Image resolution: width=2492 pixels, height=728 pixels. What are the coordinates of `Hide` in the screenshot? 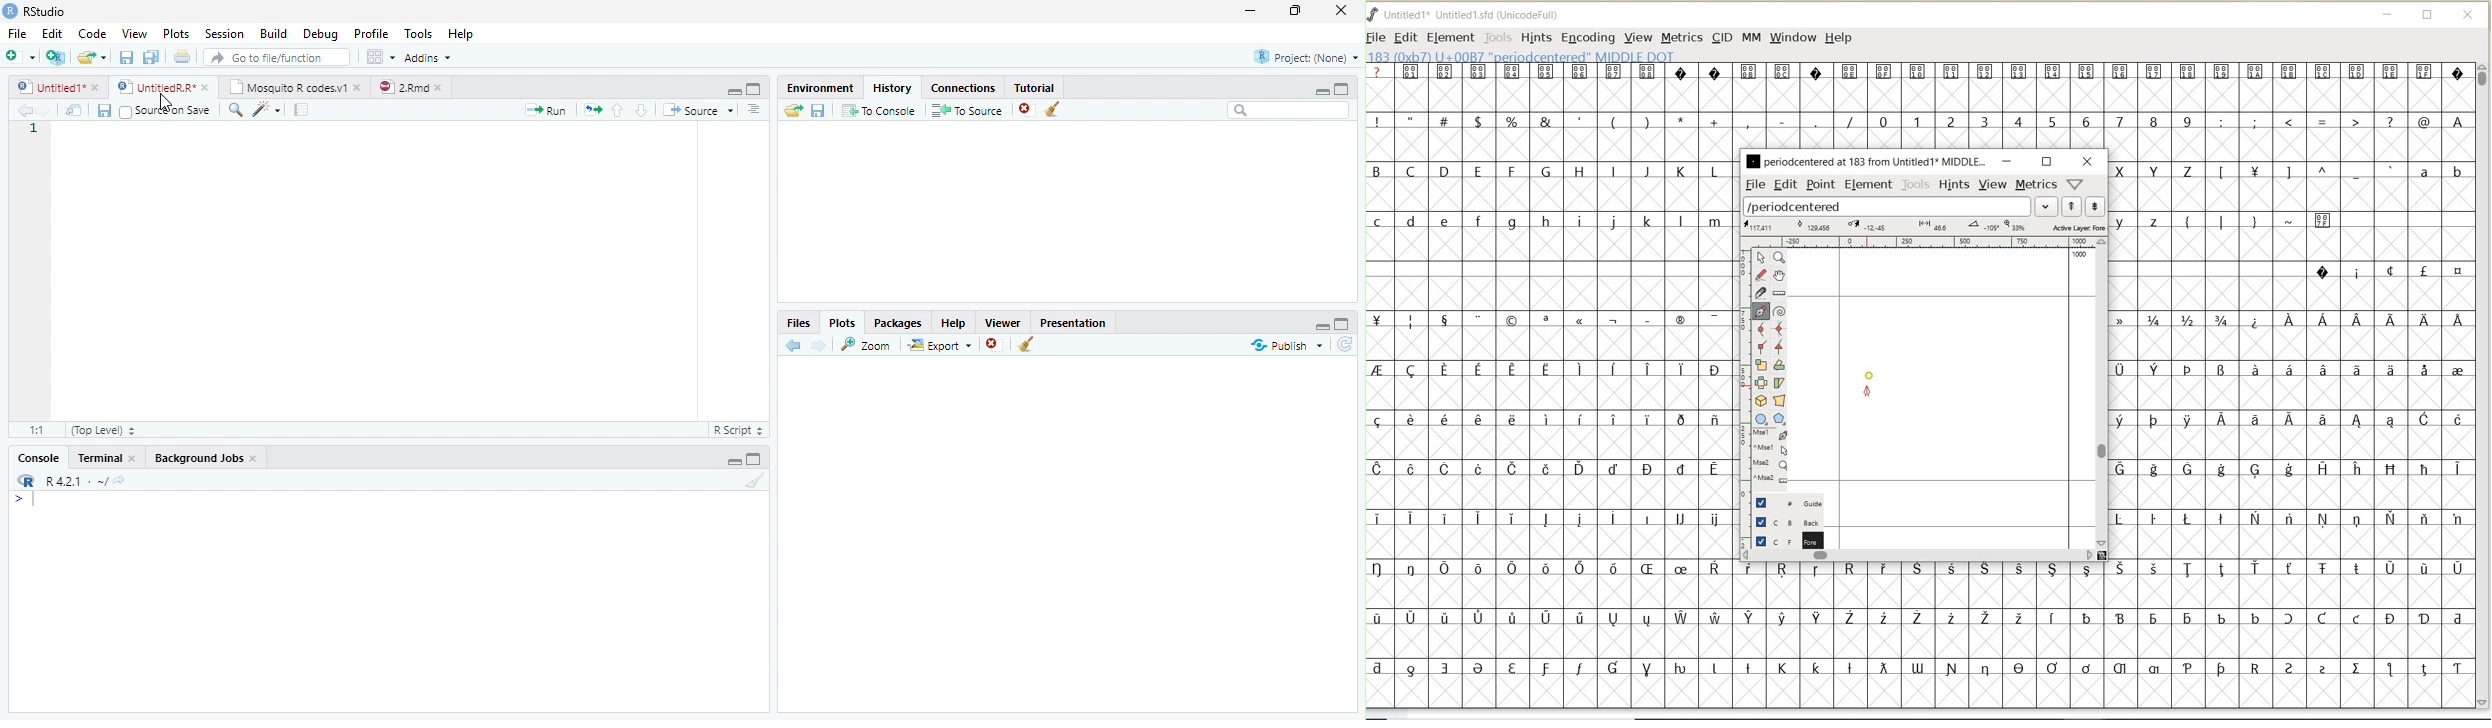 It's located at (731, 461).